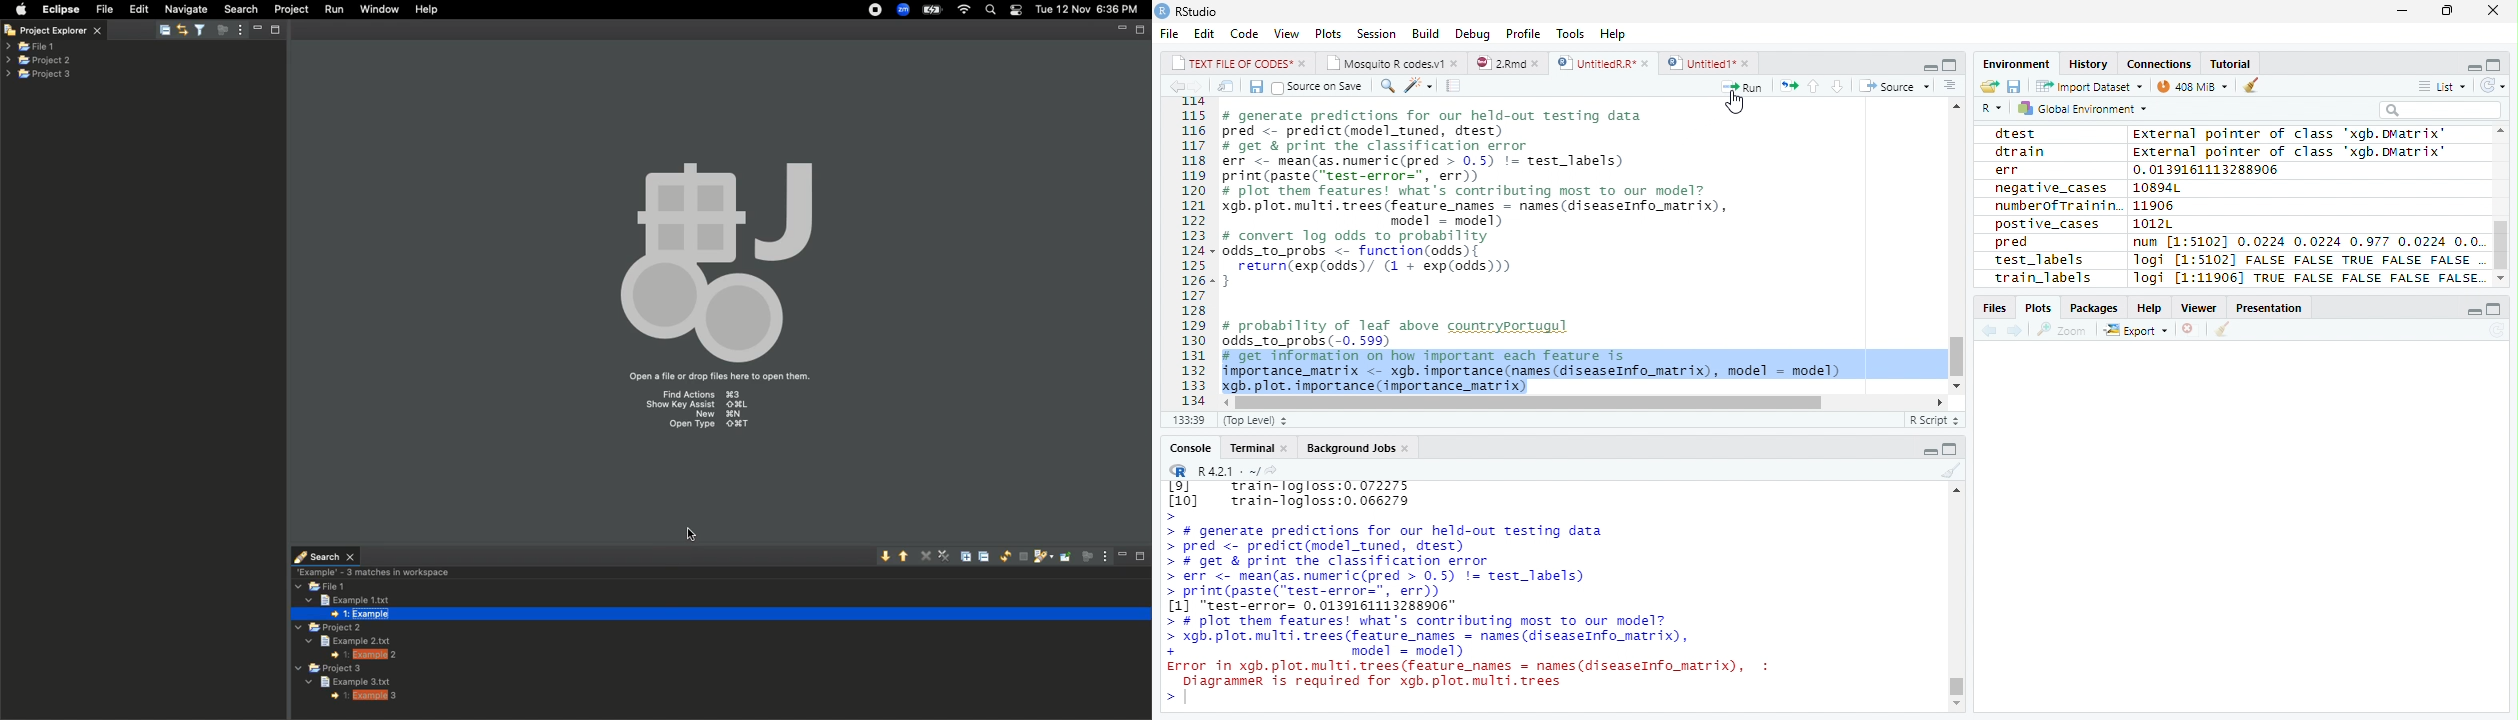  What do you see at coordinates (1812, 86) in the screenshot?
I see `Up` at bounding box center [1812, 86].